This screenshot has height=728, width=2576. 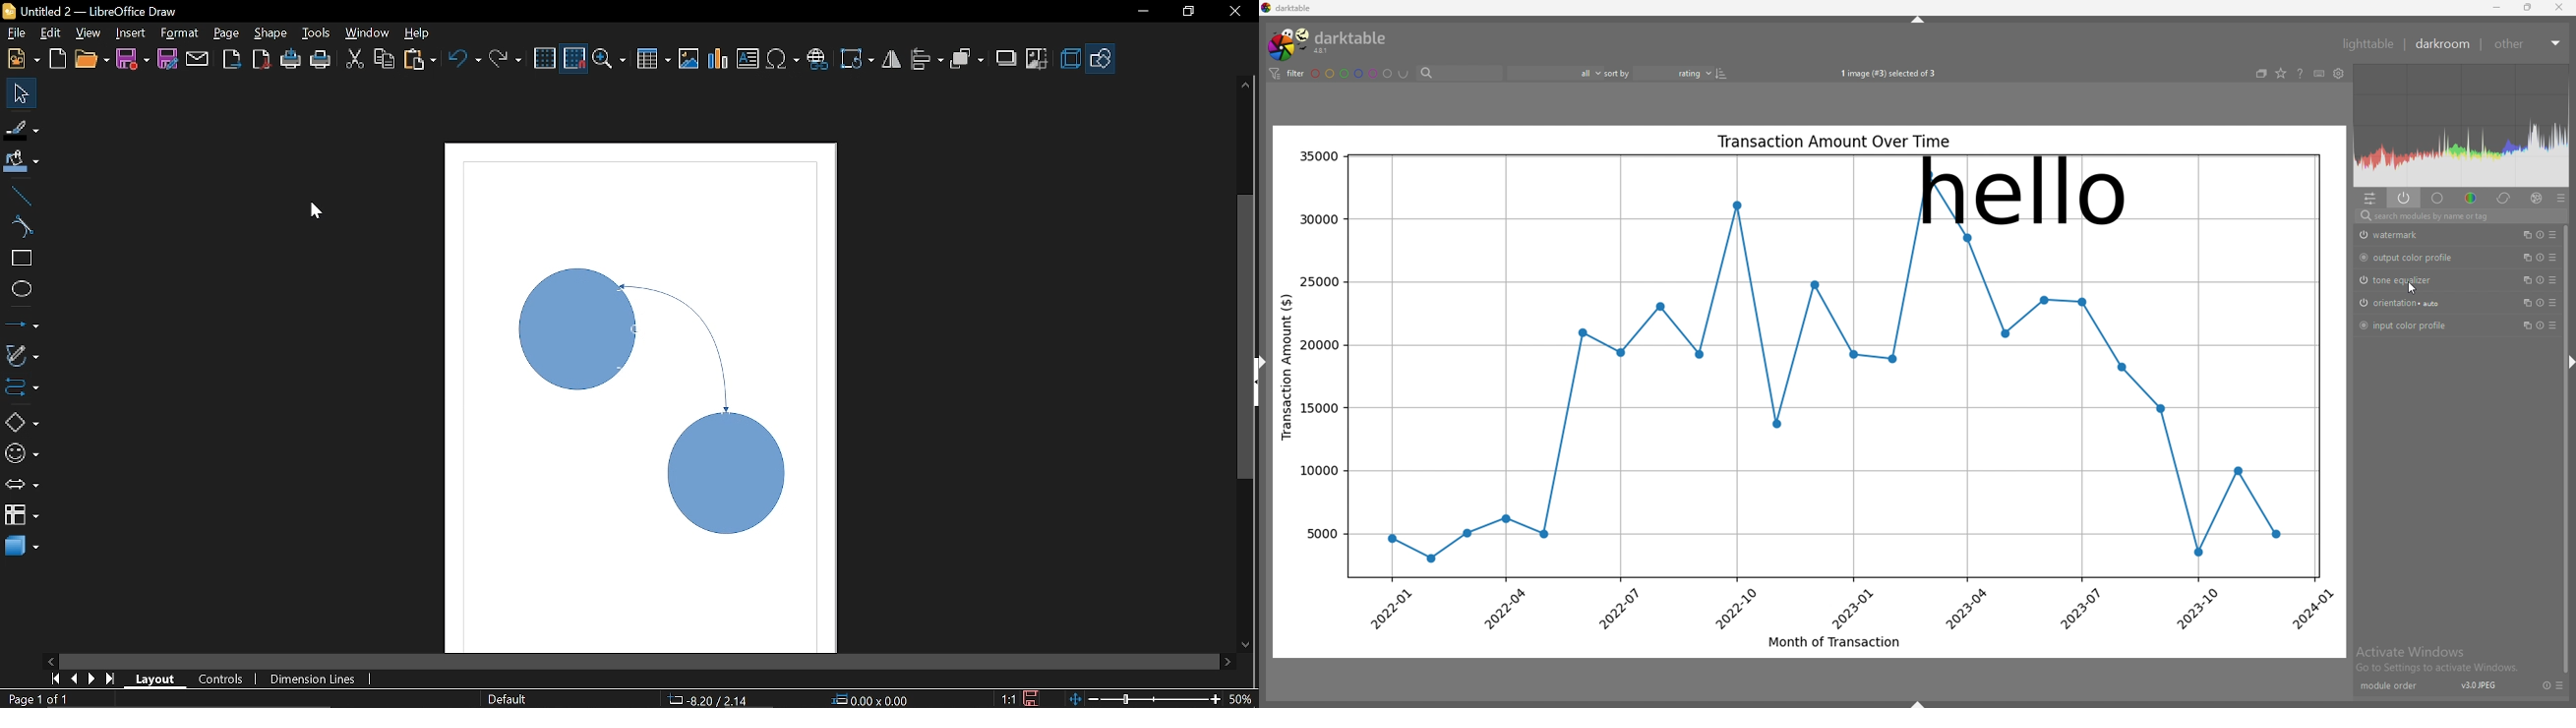 What do you see at coordinates (1920, 703) in the screenshot?
I see `show sidebar` at bounding box center [1920, 703].